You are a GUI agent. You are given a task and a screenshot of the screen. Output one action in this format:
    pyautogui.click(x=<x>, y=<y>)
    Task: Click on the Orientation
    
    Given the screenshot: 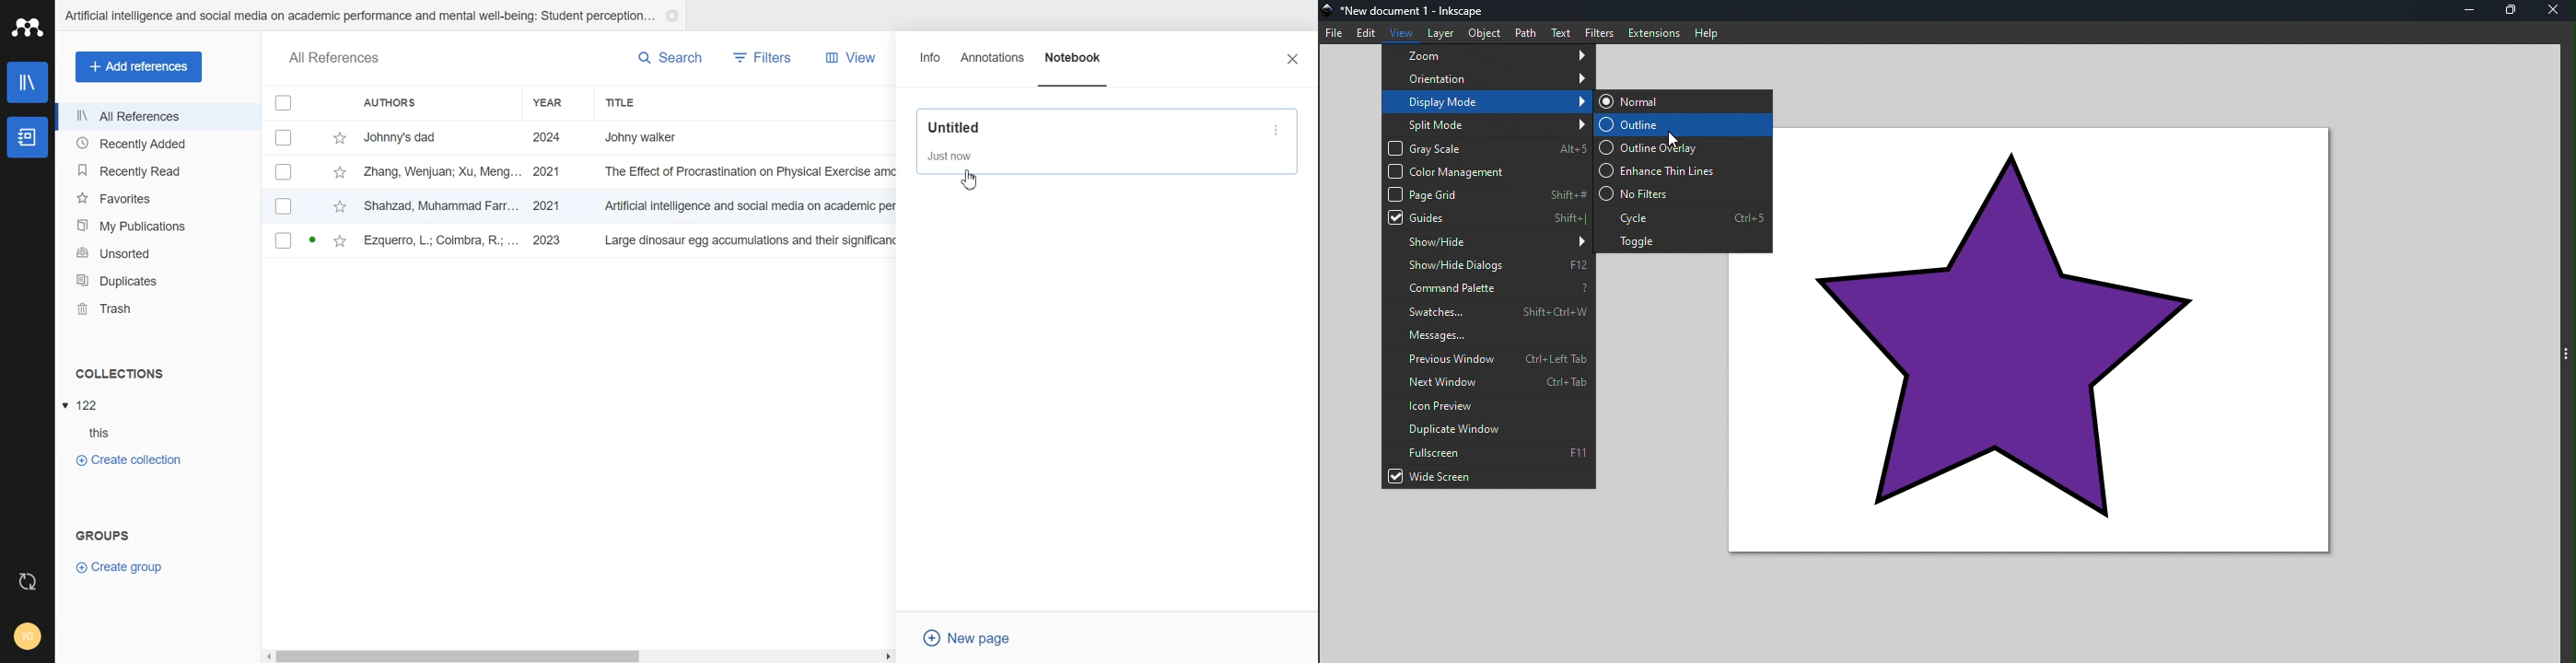 What is the action you would take?
    pyautogui.click(x=1487, y=76)
    